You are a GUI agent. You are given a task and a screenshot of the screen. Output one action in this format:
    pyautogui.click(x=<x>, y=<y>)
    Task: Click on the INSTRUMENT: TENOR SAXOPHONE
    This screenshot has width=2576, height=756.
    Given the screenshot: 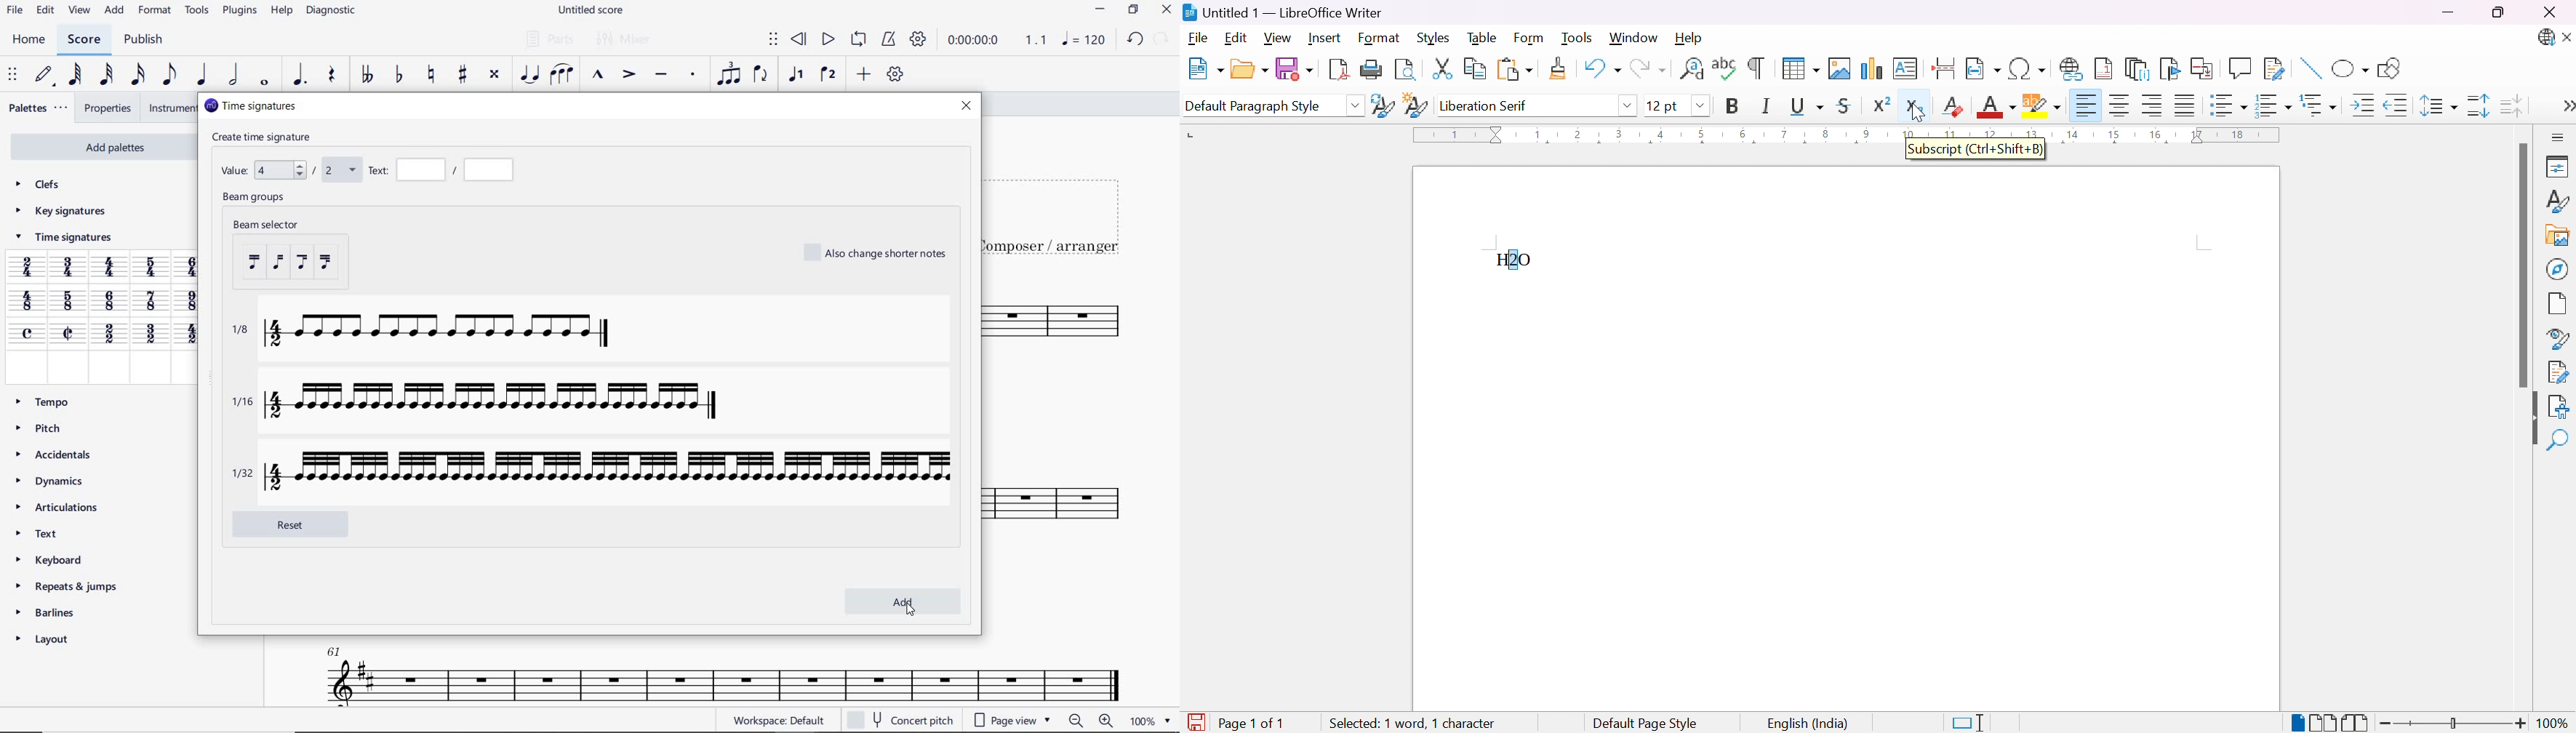 What is the action you would take?
    pyautogui.click(x=716, y=671)
    